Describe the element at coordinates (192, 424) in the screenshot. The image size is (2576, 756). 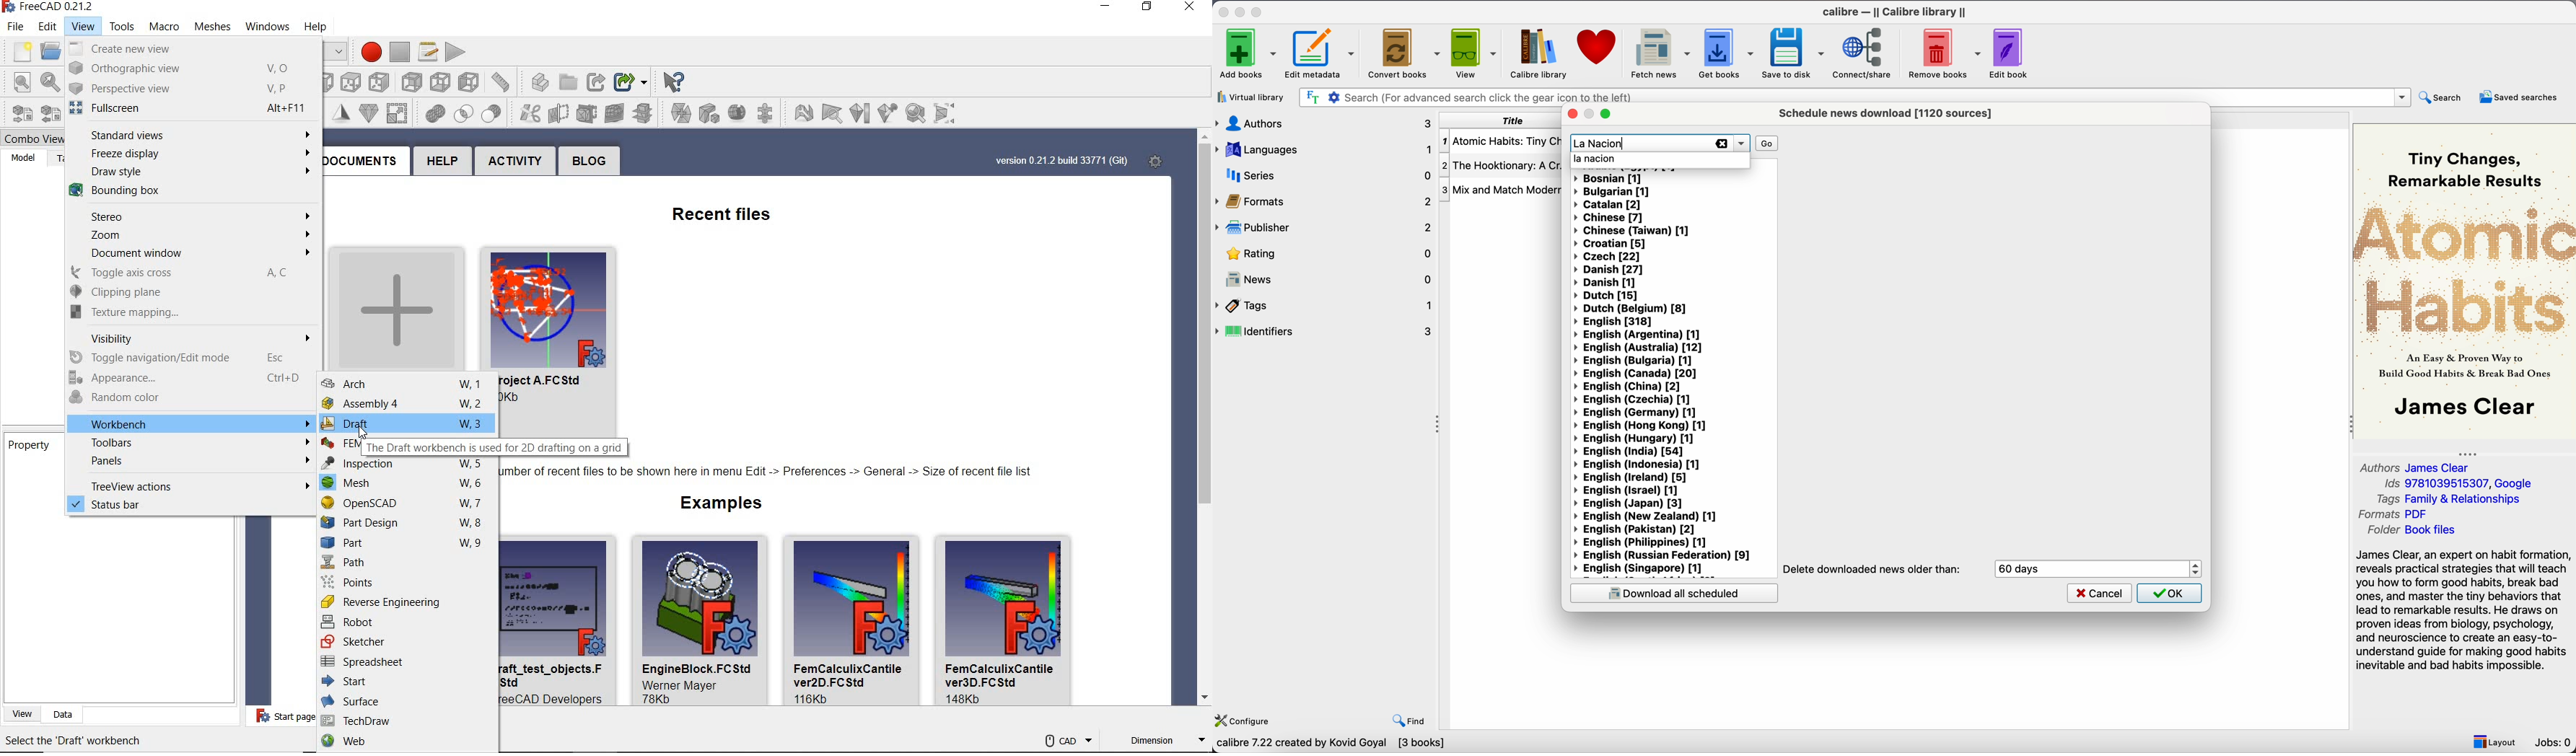
I see `workbench` at that location.